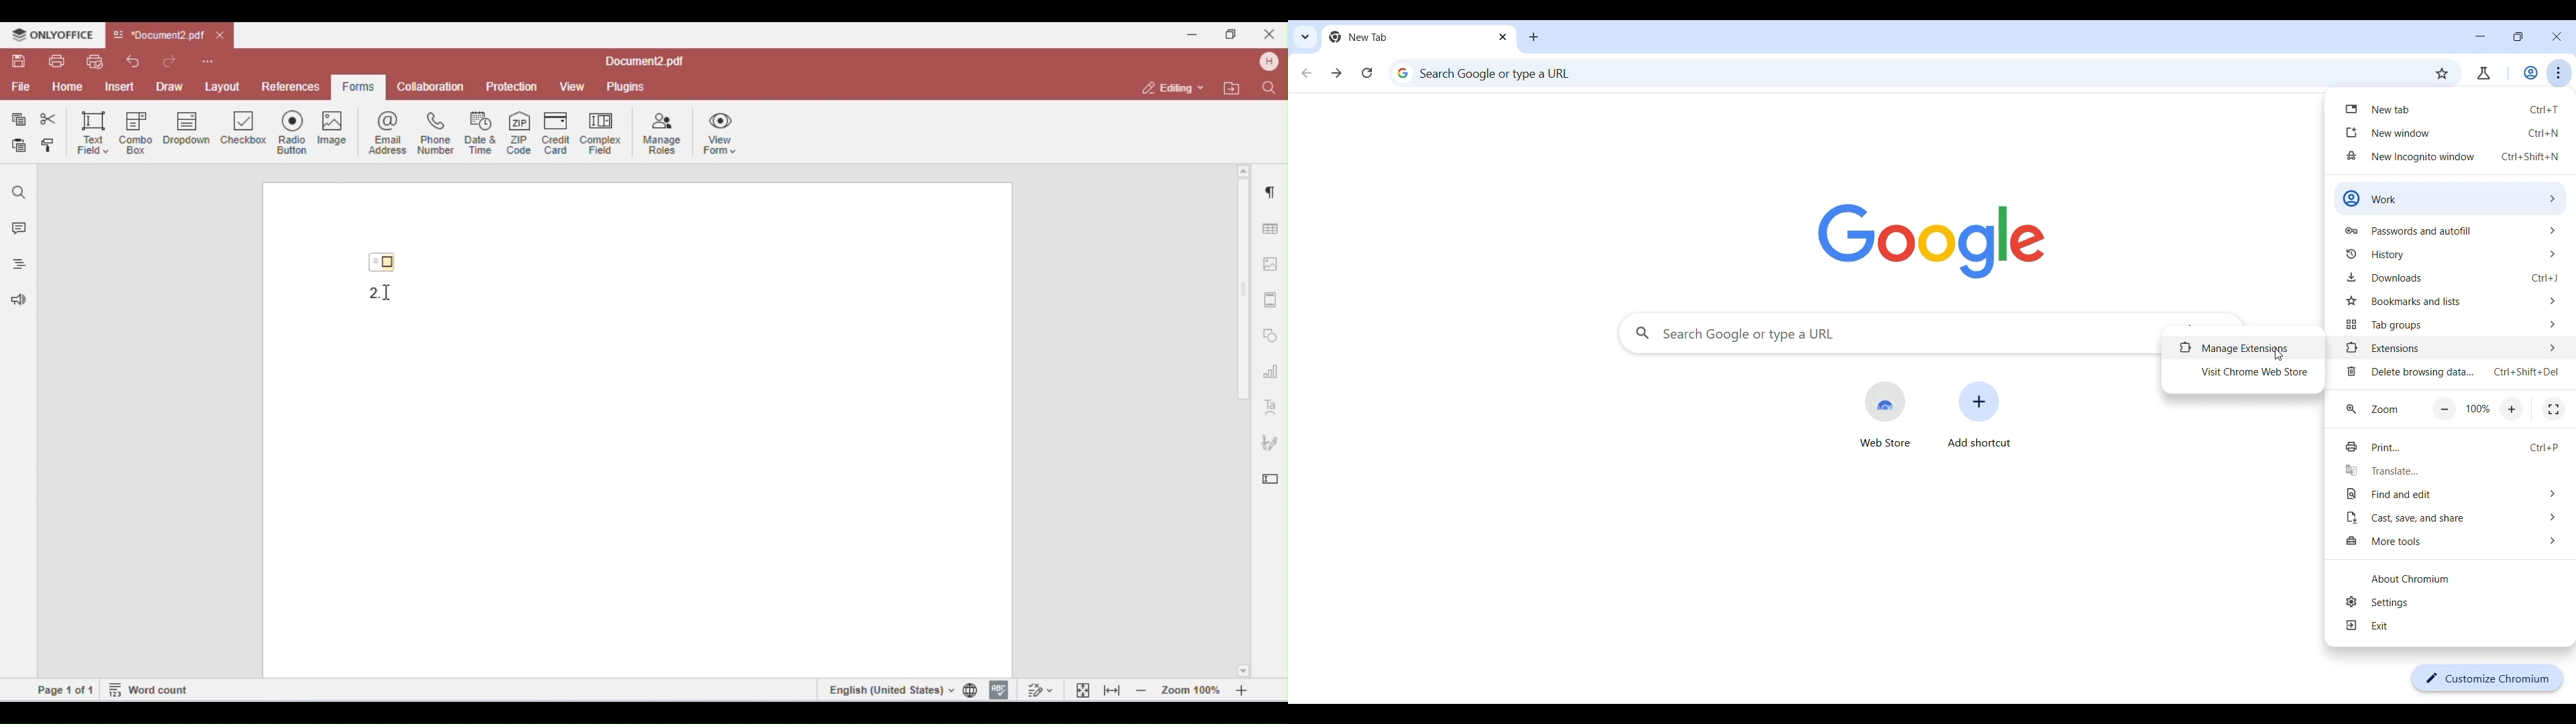 The width and height of the screenshot is (2576, 728). Describe the element at coordinates (2452, 278) in the screenshot. I see `Downloads` at that location.